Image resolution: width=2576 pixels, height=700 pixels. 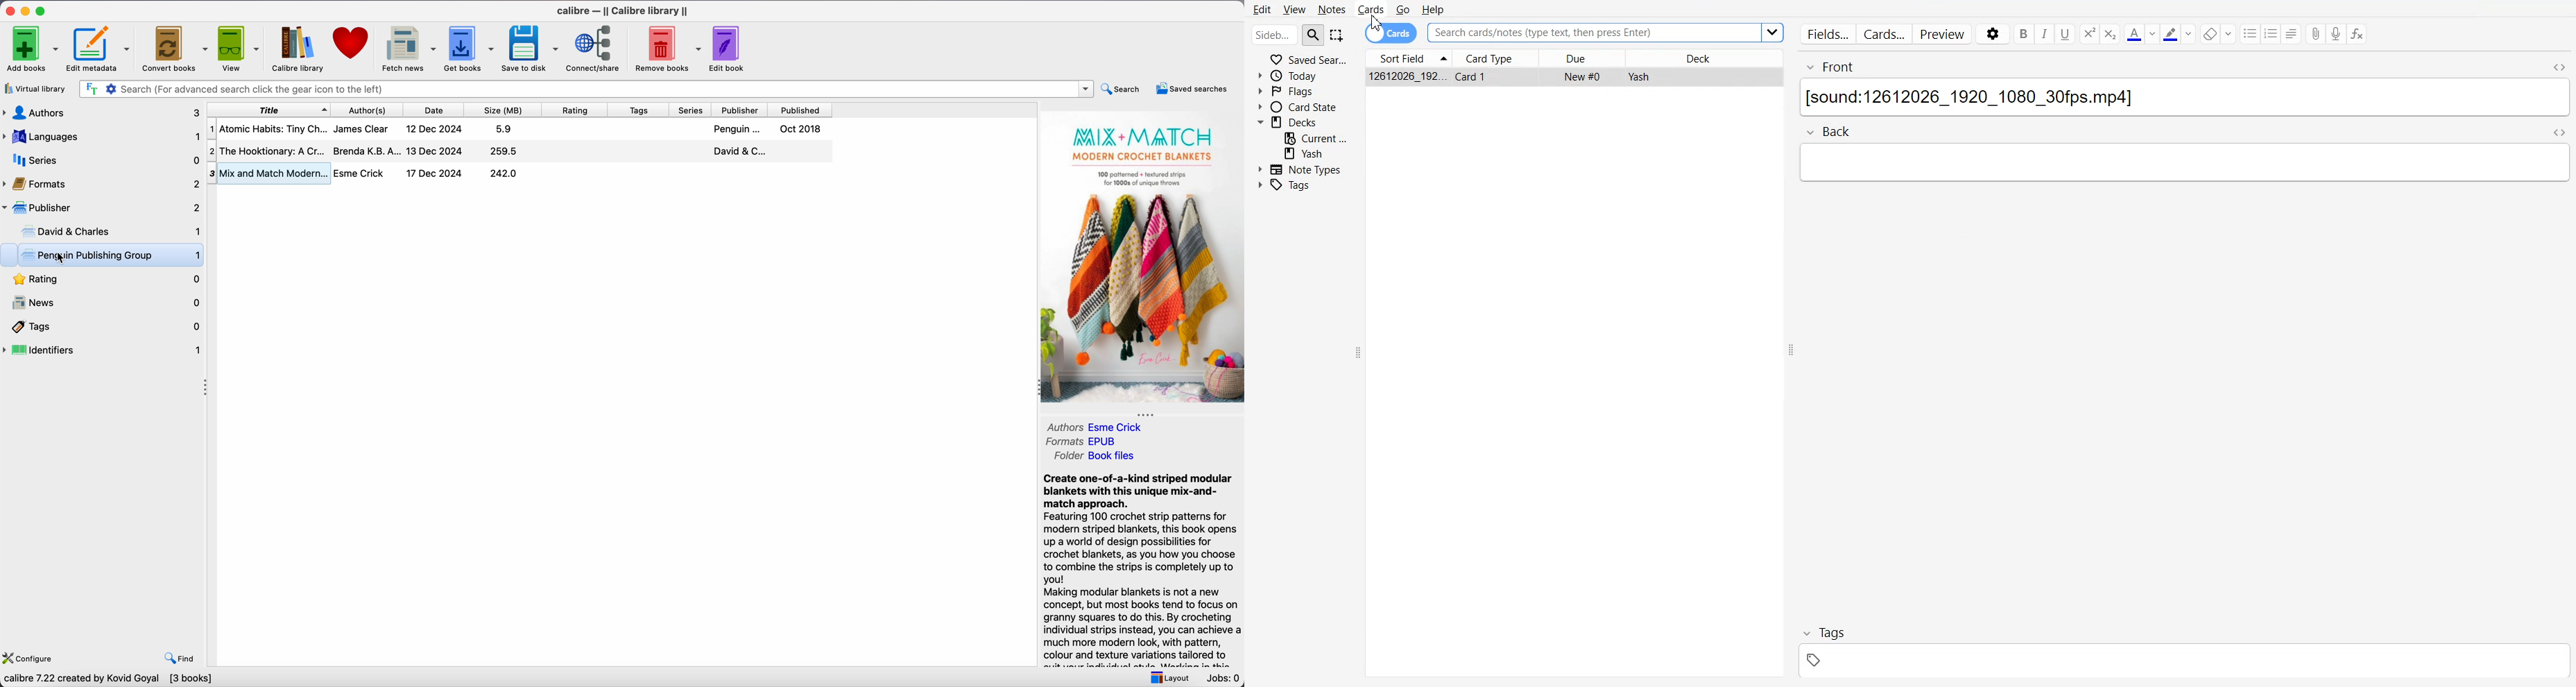 What do you see at coordinates (37, 88) in the screenshot?
I see `virtual library` at bounding box center [37, 88].